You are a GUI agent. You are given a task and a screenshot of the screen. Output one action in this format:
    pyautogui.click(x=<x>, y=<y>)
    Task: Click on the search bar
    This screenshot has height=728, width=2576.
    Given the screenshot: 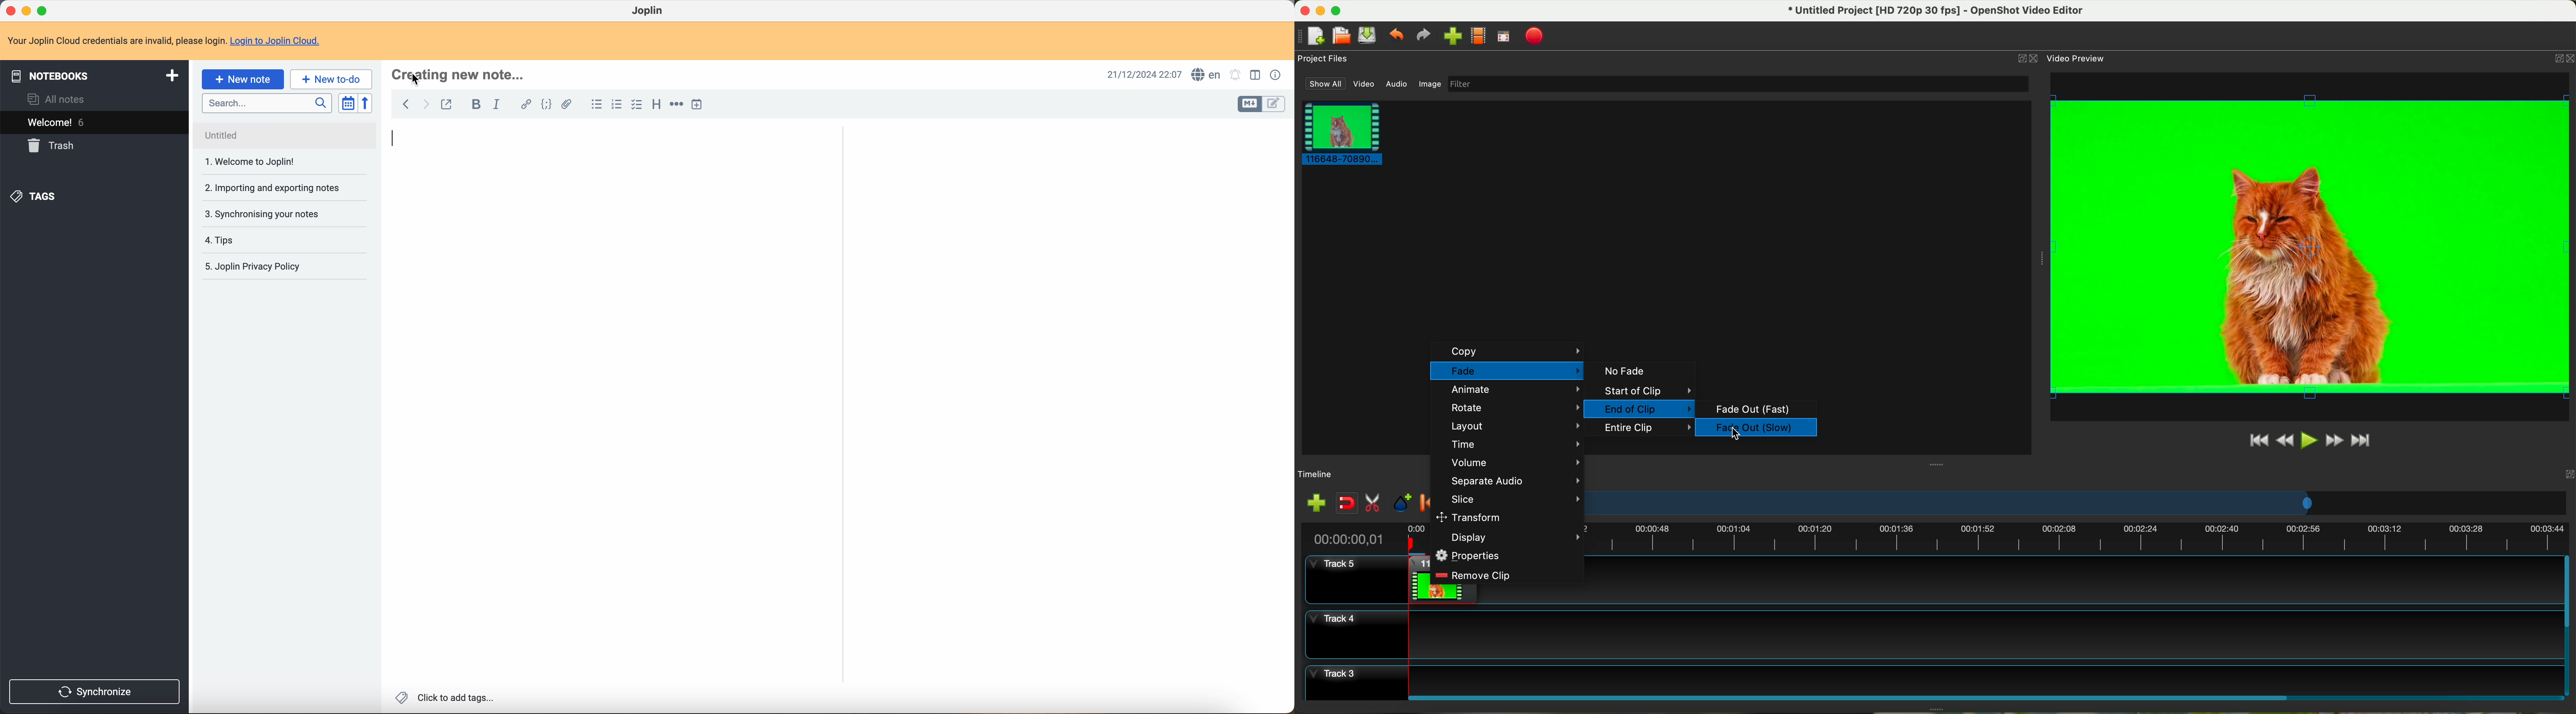 What is the action you would take?
    pyautogui.click(x=268, y=104)
    